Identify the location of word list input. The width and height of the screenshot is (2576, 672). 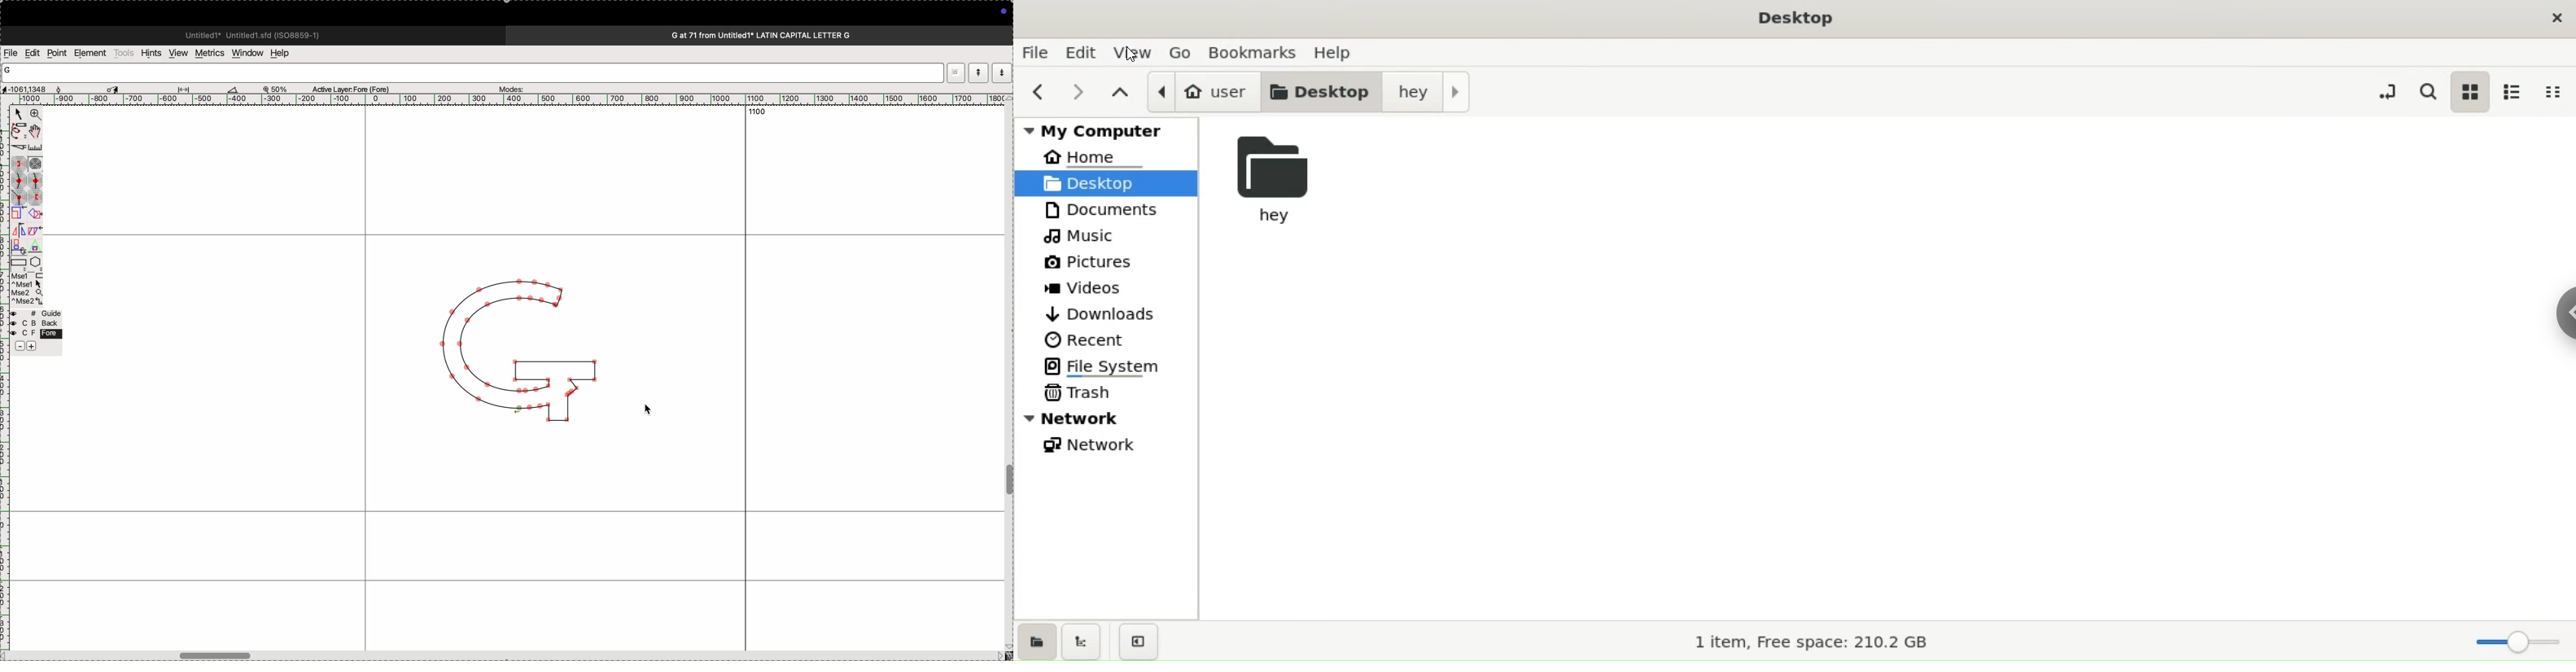
(474, 73).